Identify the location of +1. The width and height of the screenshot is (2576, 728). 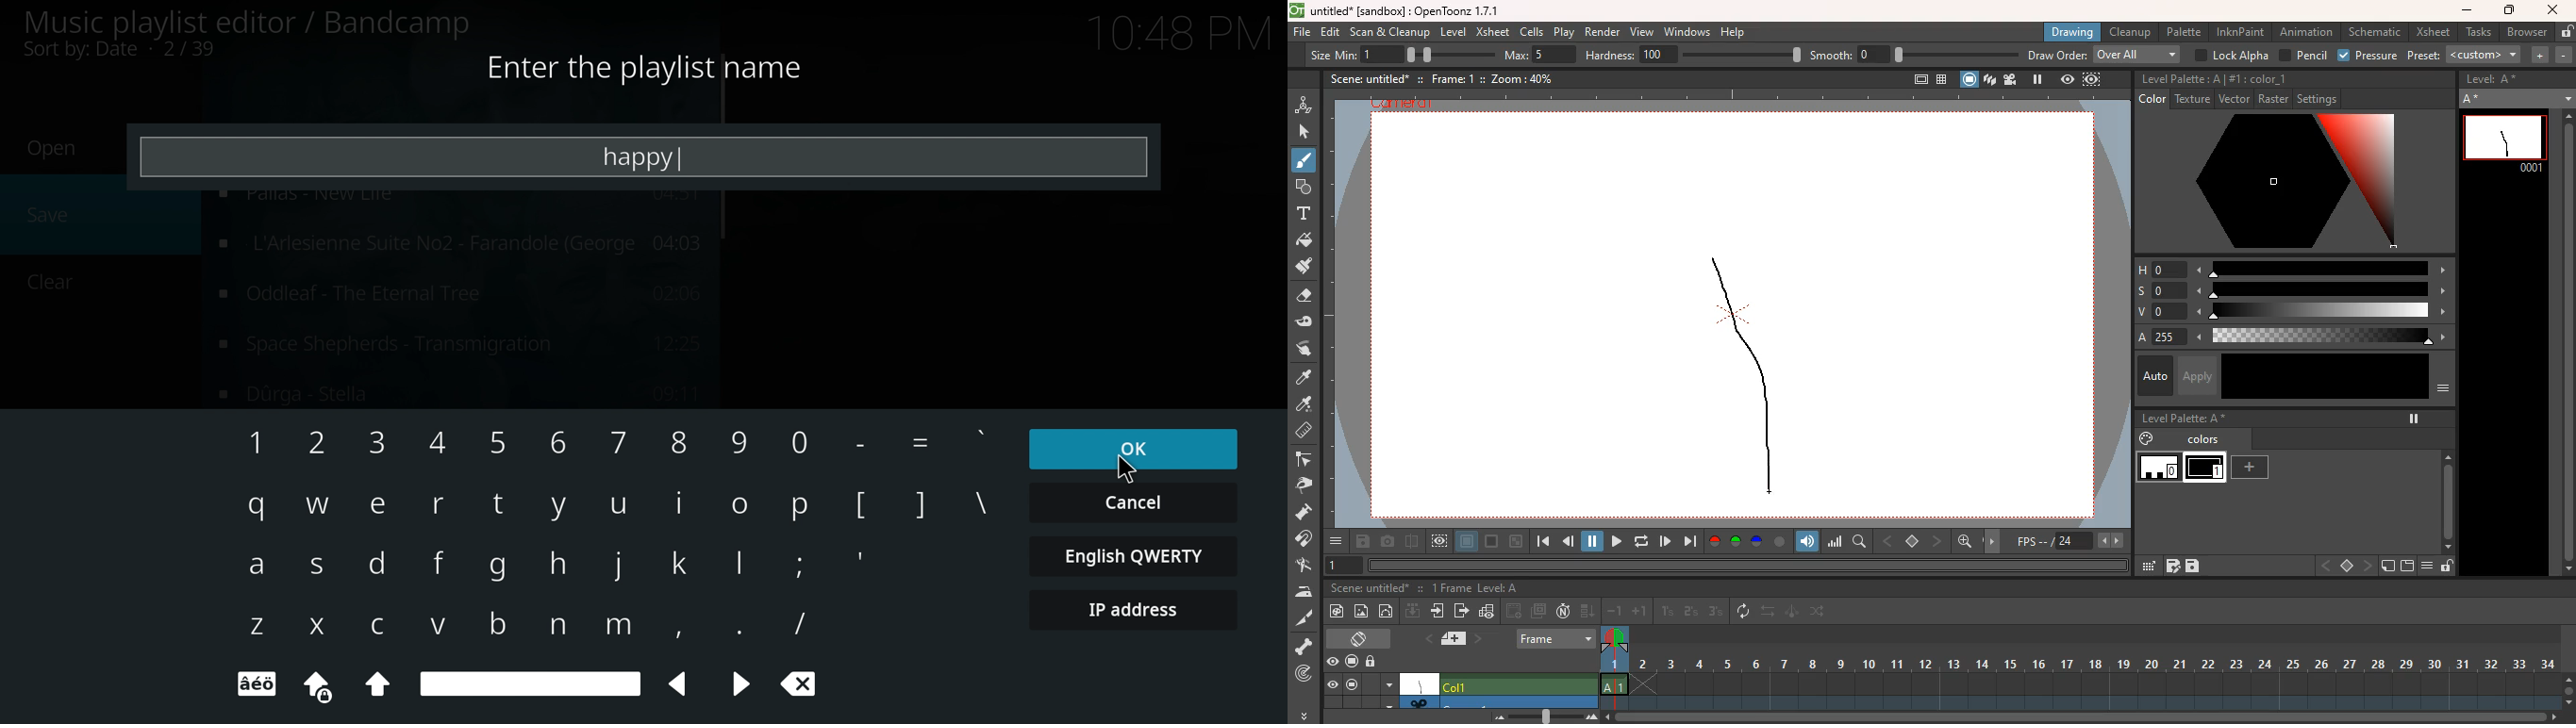
(1640, 613).